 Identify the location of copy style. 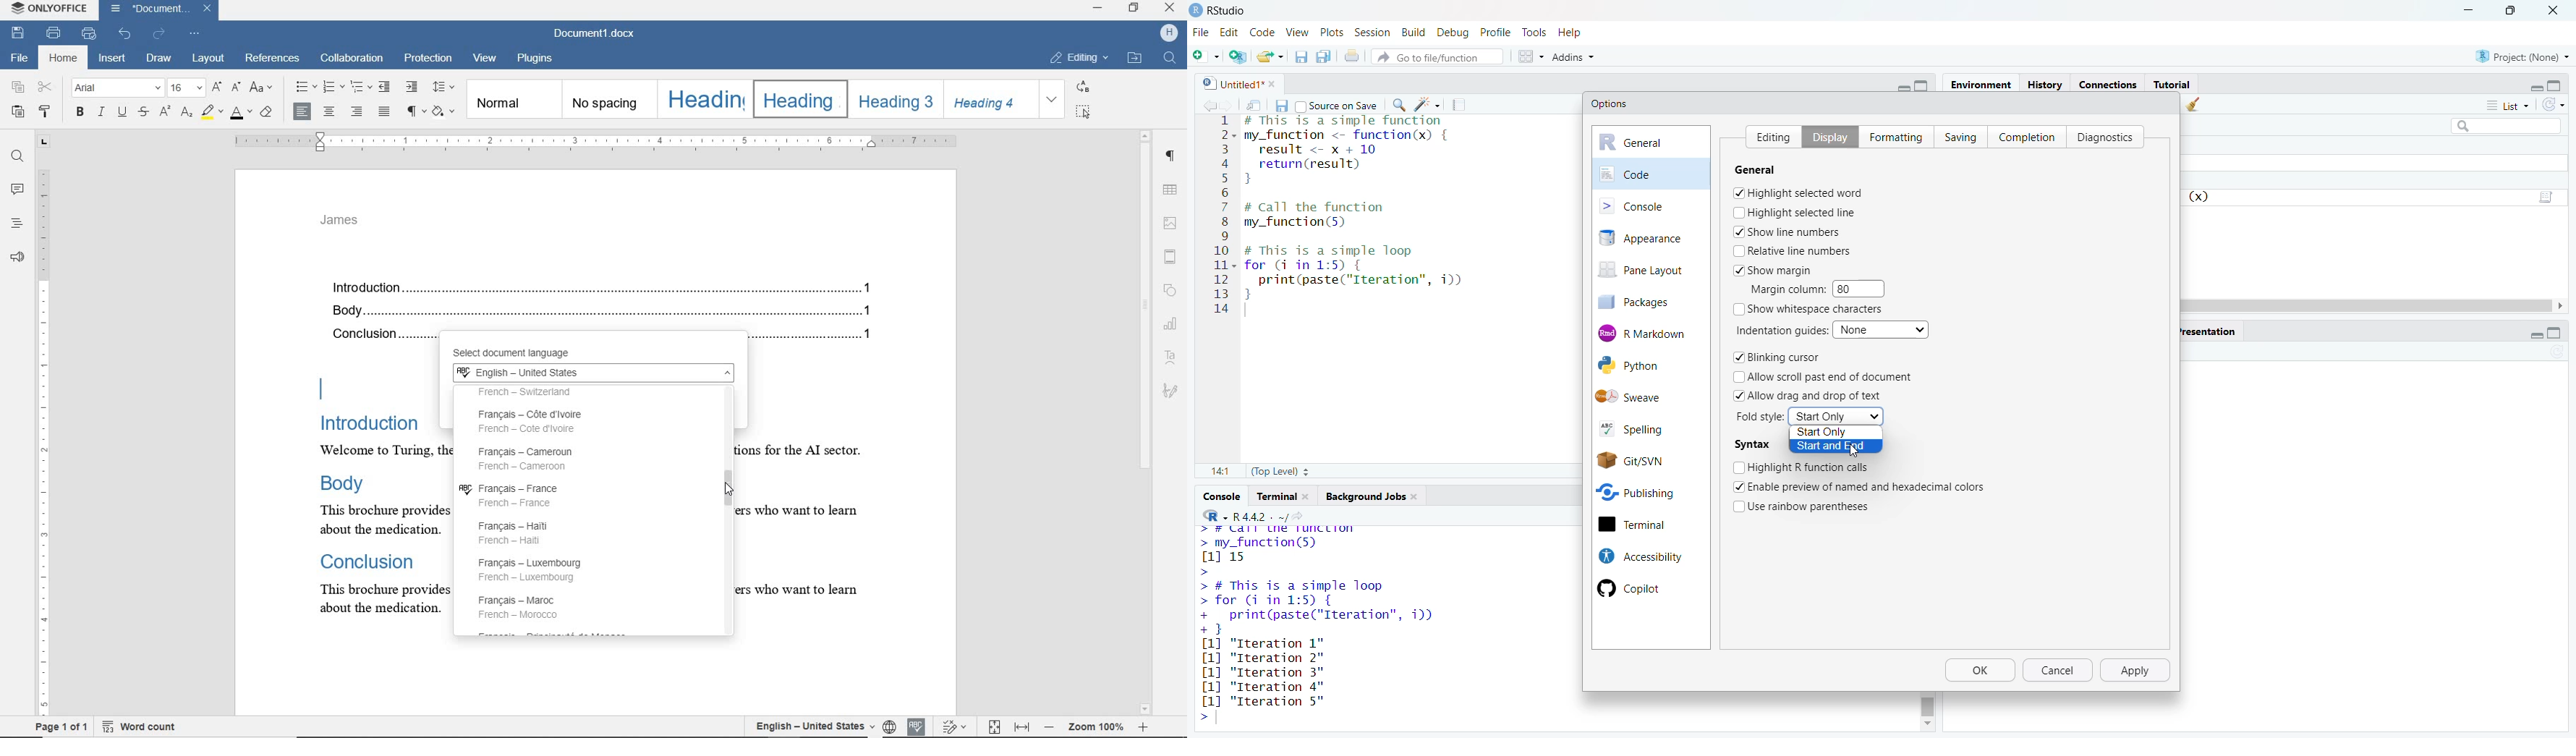
(48, 113).